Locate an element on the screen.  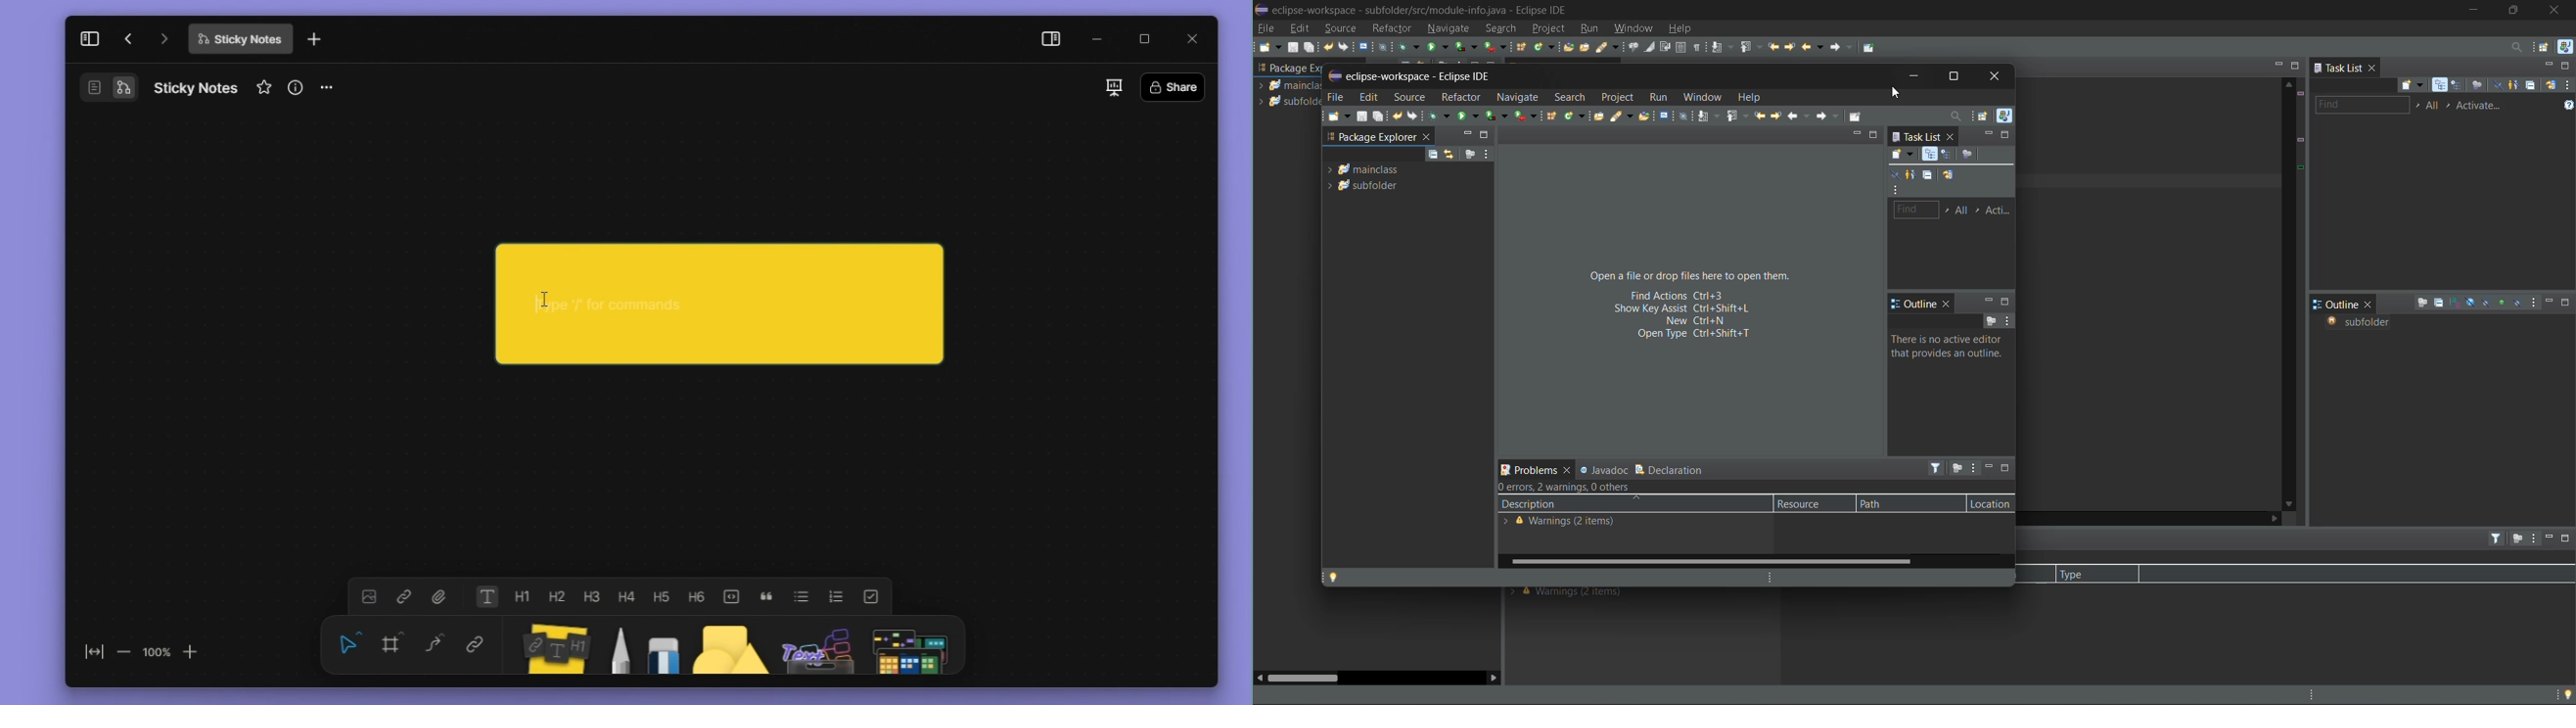
toggle word wrap is located at coordinates (1667, 46).